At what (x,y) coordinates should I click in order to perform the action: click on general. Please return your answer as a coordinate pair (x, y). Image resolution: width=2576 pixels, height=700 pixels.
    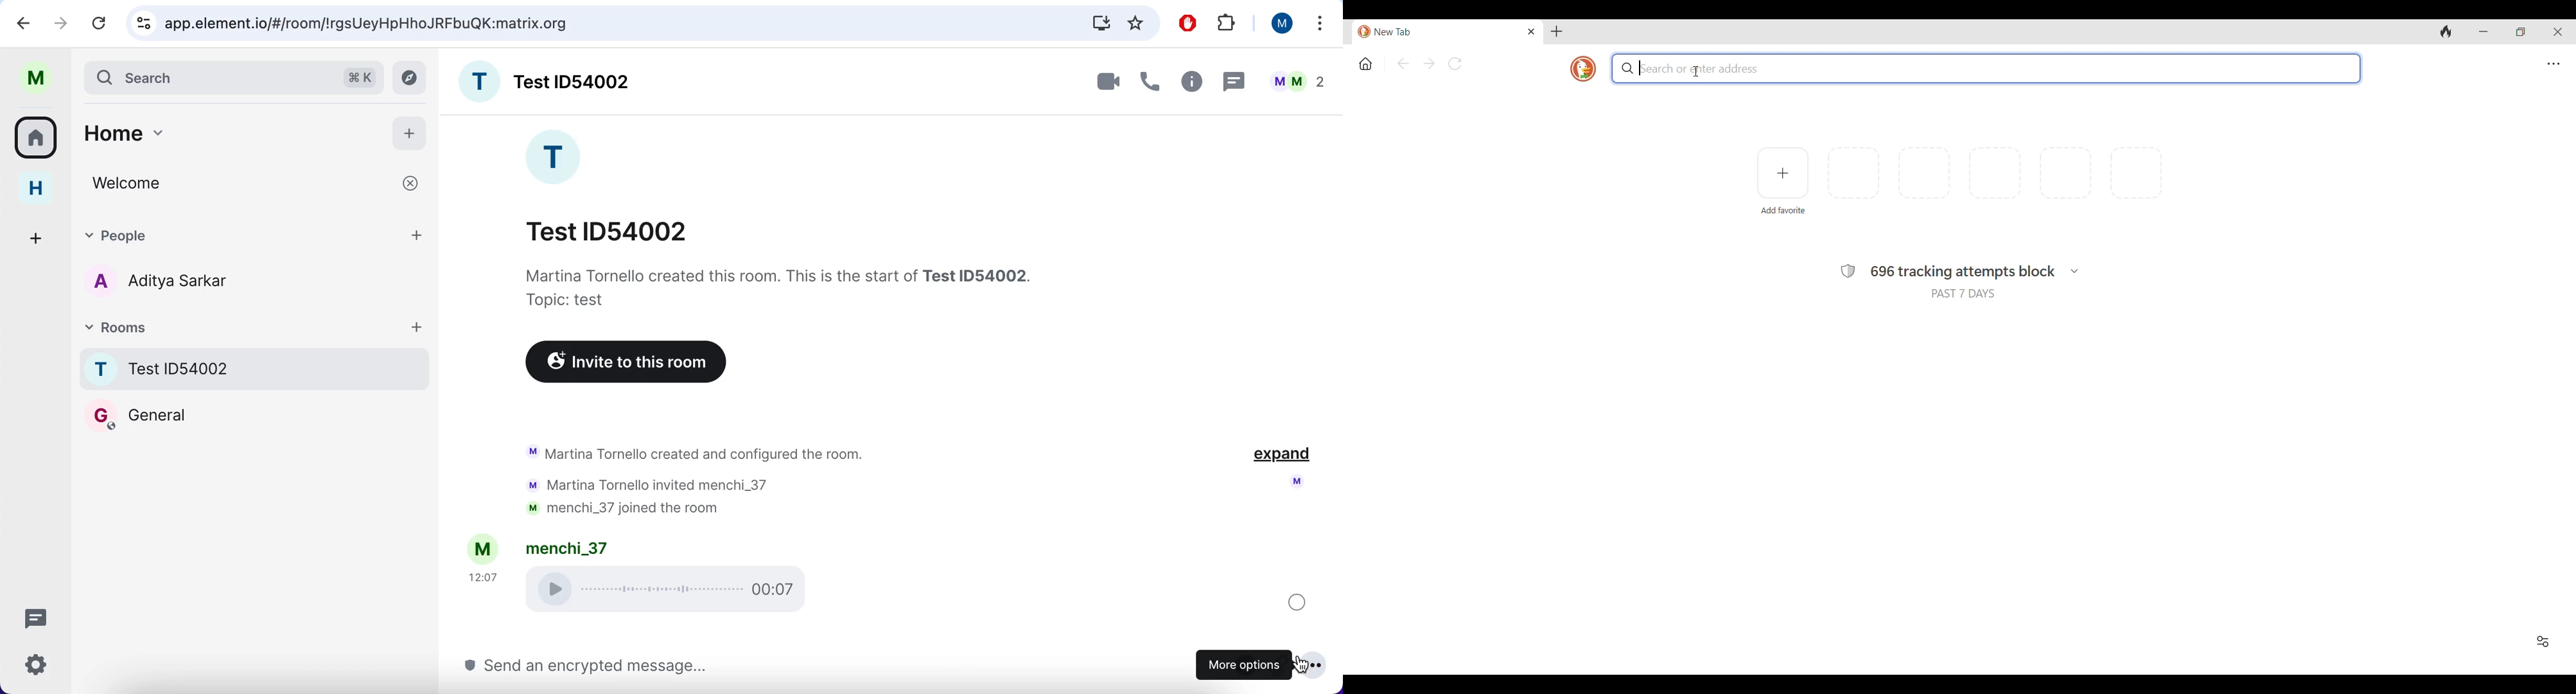
    Looking at the image, I should click on (137, 415).